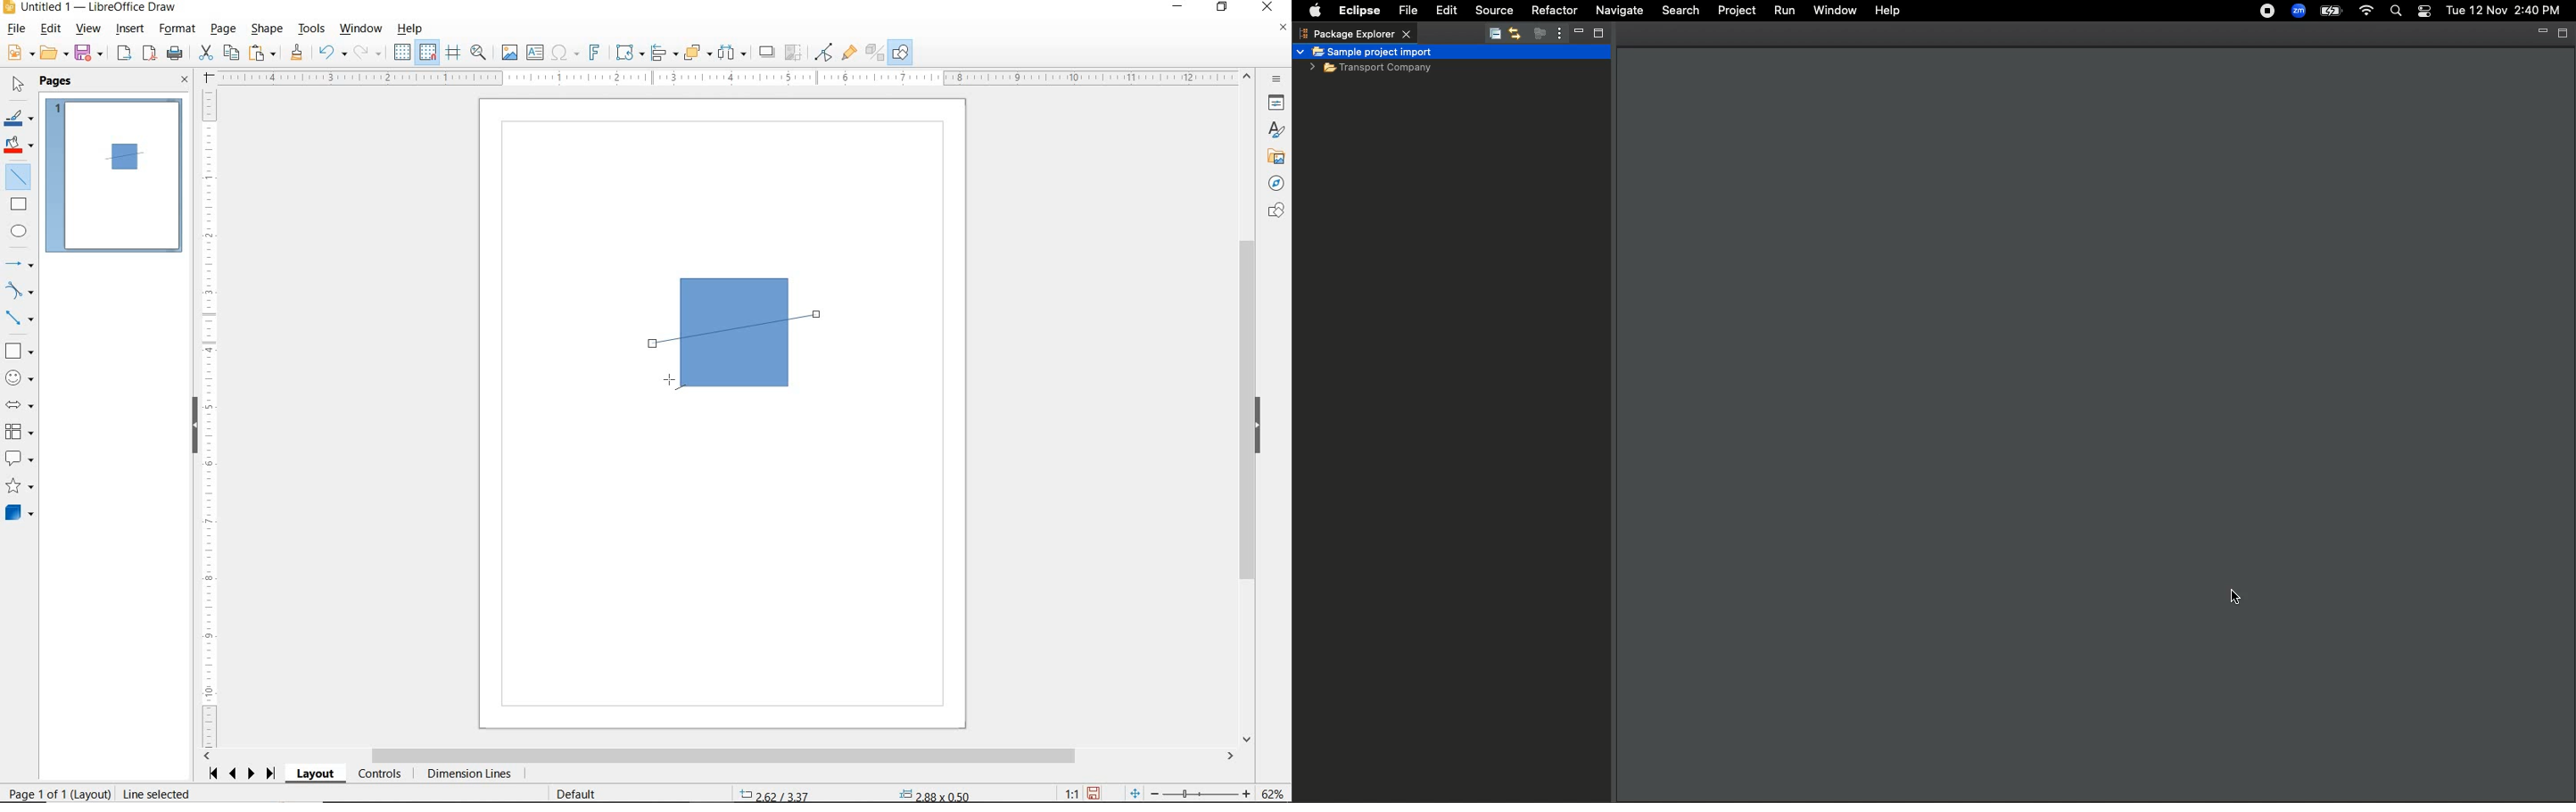 The height and width of the screenshot is (812, 2576). Describe the element at coordinates (1362, 11) in the screenshot. I see `Eclipse` at that location.